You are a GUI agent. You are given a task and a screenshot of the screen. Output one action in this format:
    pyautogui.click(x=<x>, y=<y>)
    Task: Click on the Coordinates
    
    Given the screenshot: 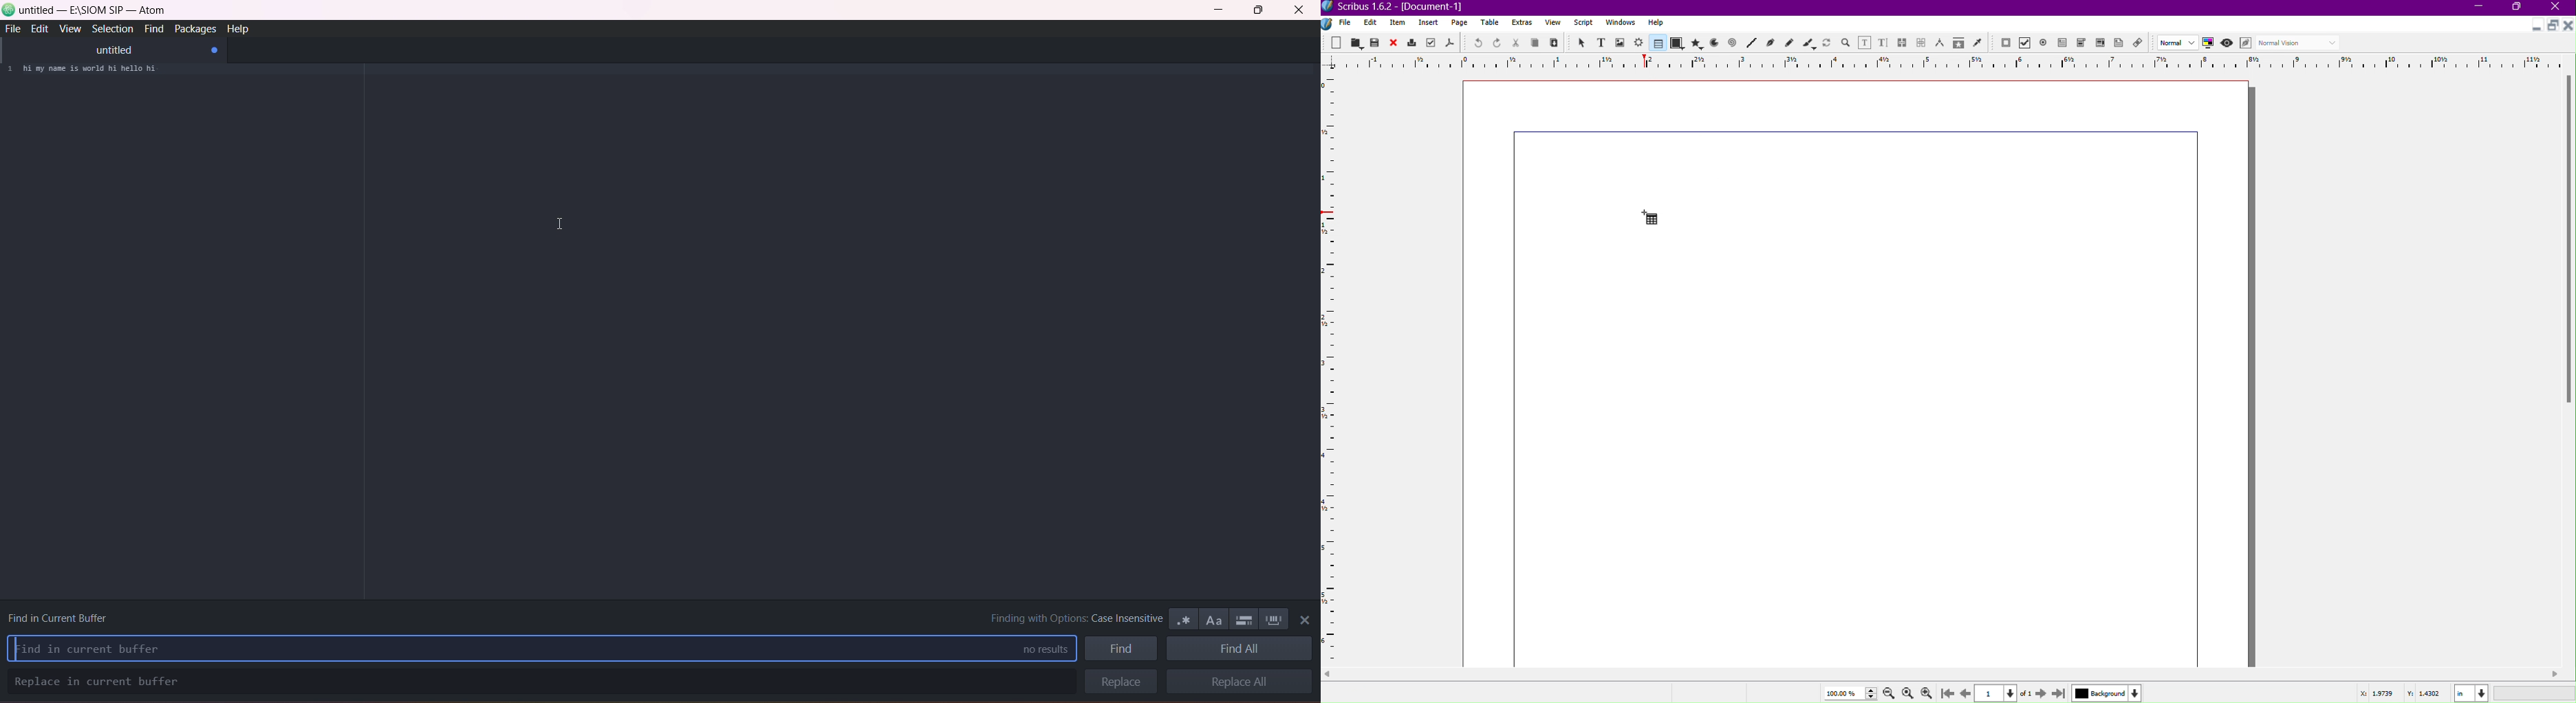 What is the action you would take?
    pyautogui.click(x=2463, y=692)
    